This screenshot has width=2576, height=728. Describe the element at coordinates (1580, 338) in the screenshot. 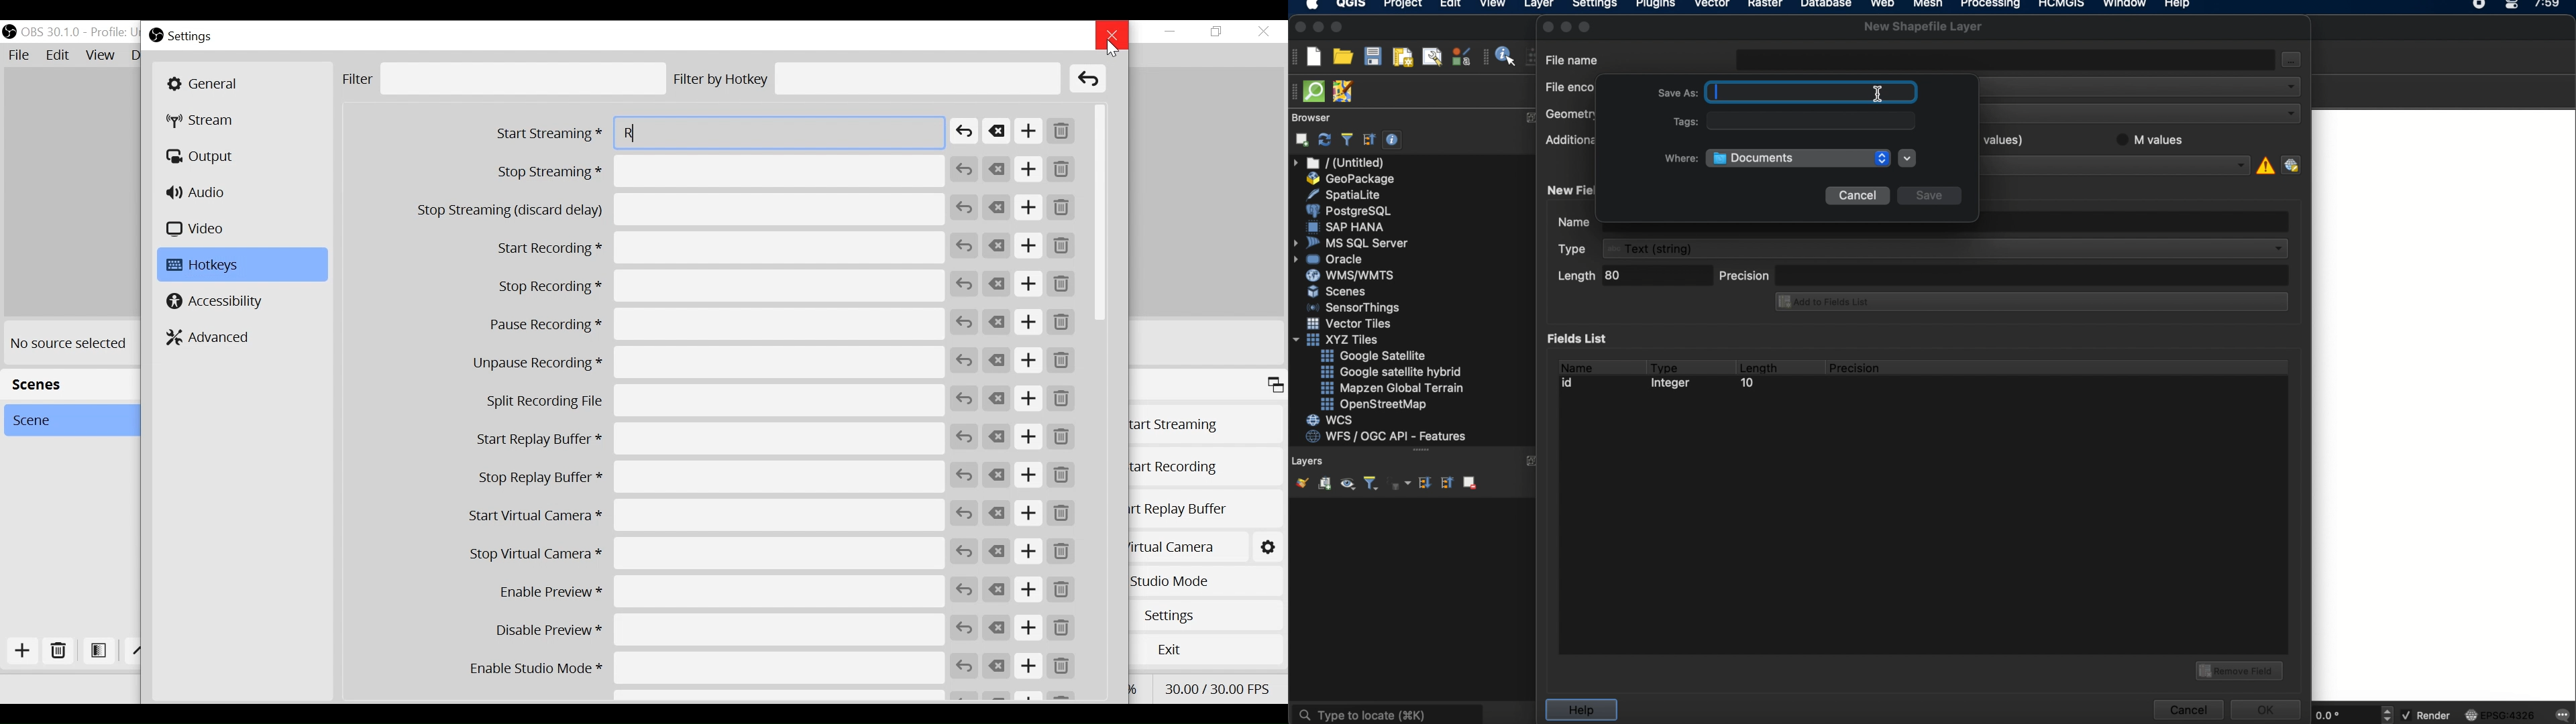

I see `fields list` at that location.